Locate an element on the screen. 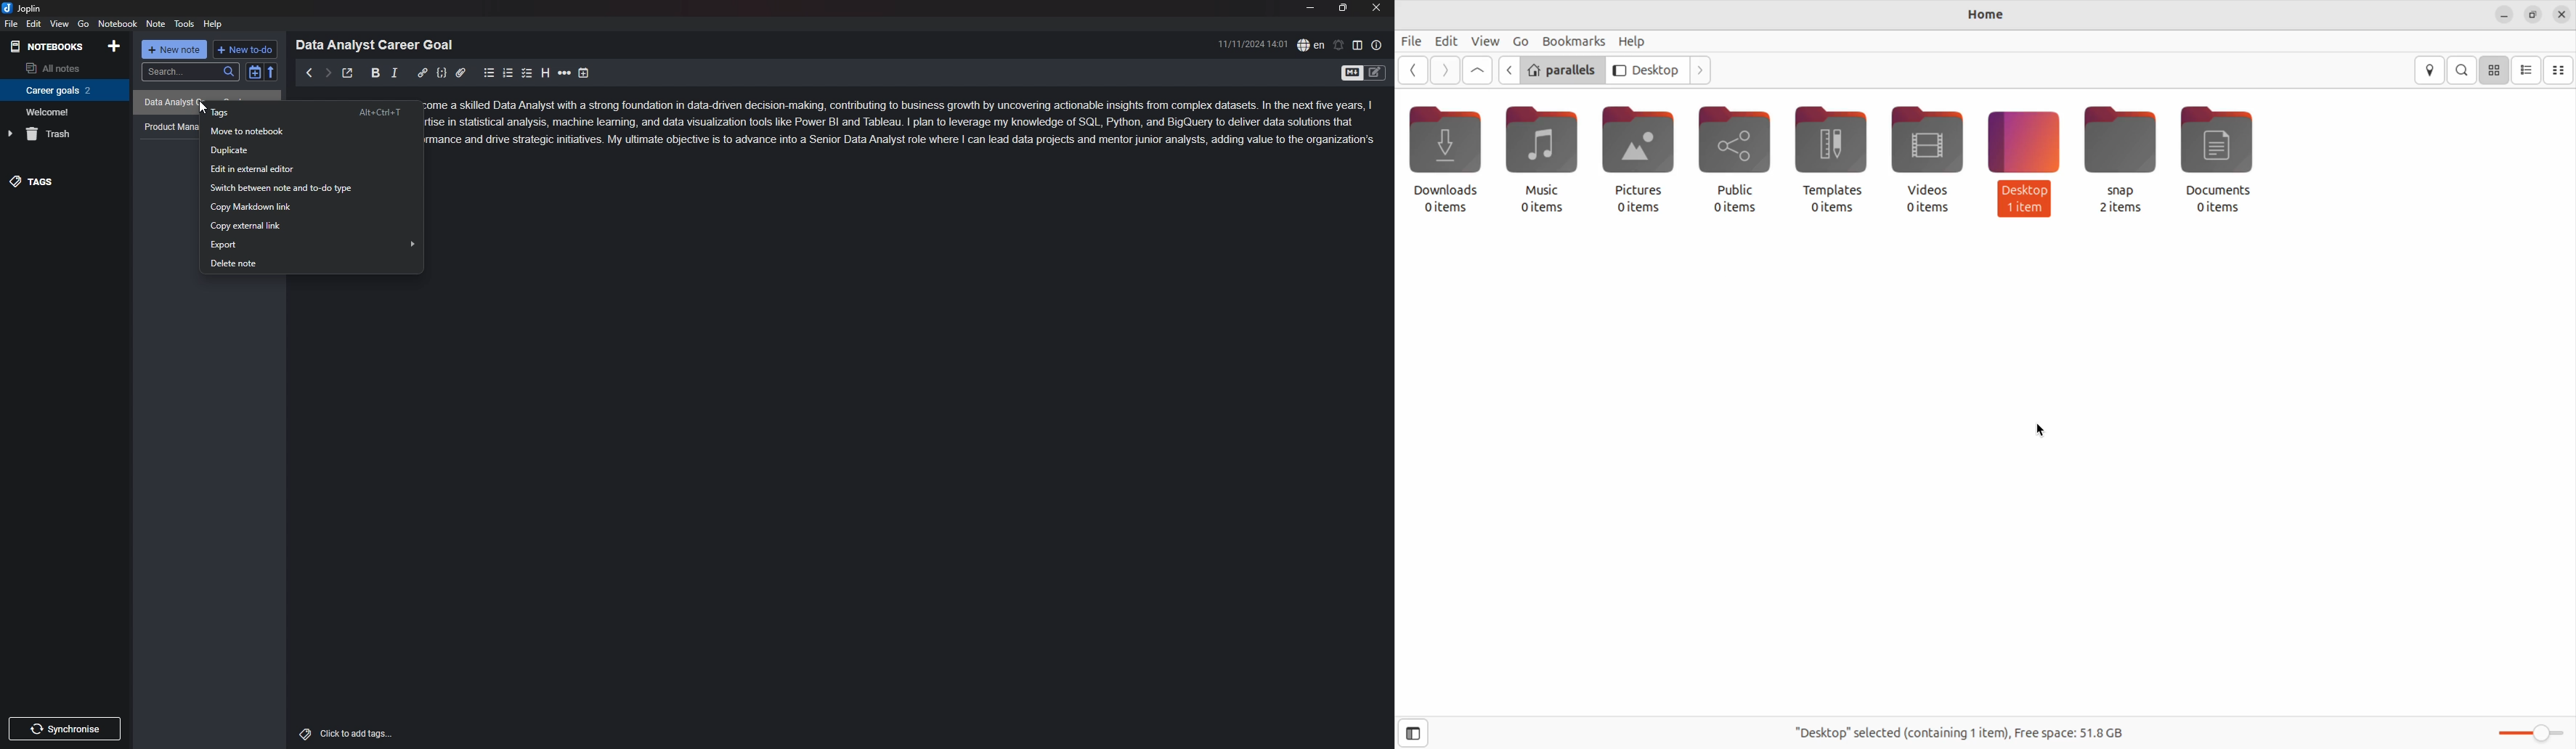 This screenshot has height=756, width=2576. 11/11/2024 14:01 is located at coordinates (1254, 44).